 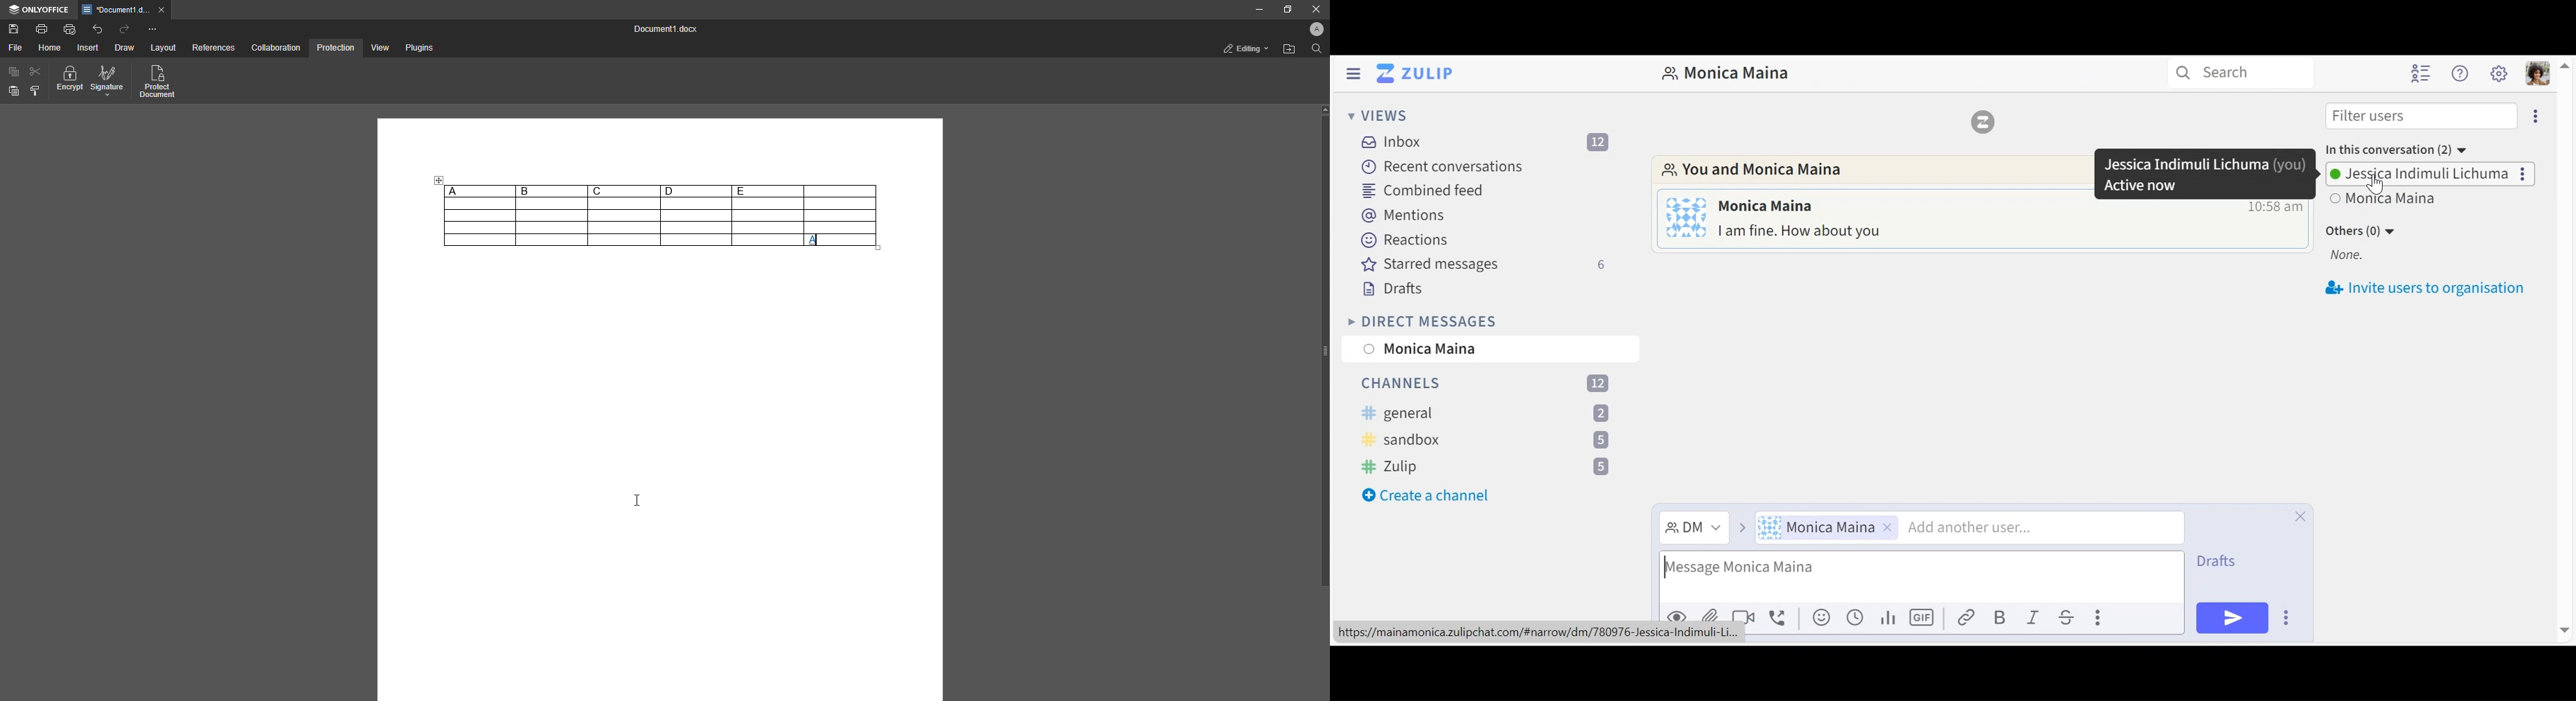 What do you see at coordinates (1746, 615) in the screenshot?
I see `Add video call` at bounding box center [1746, 615].